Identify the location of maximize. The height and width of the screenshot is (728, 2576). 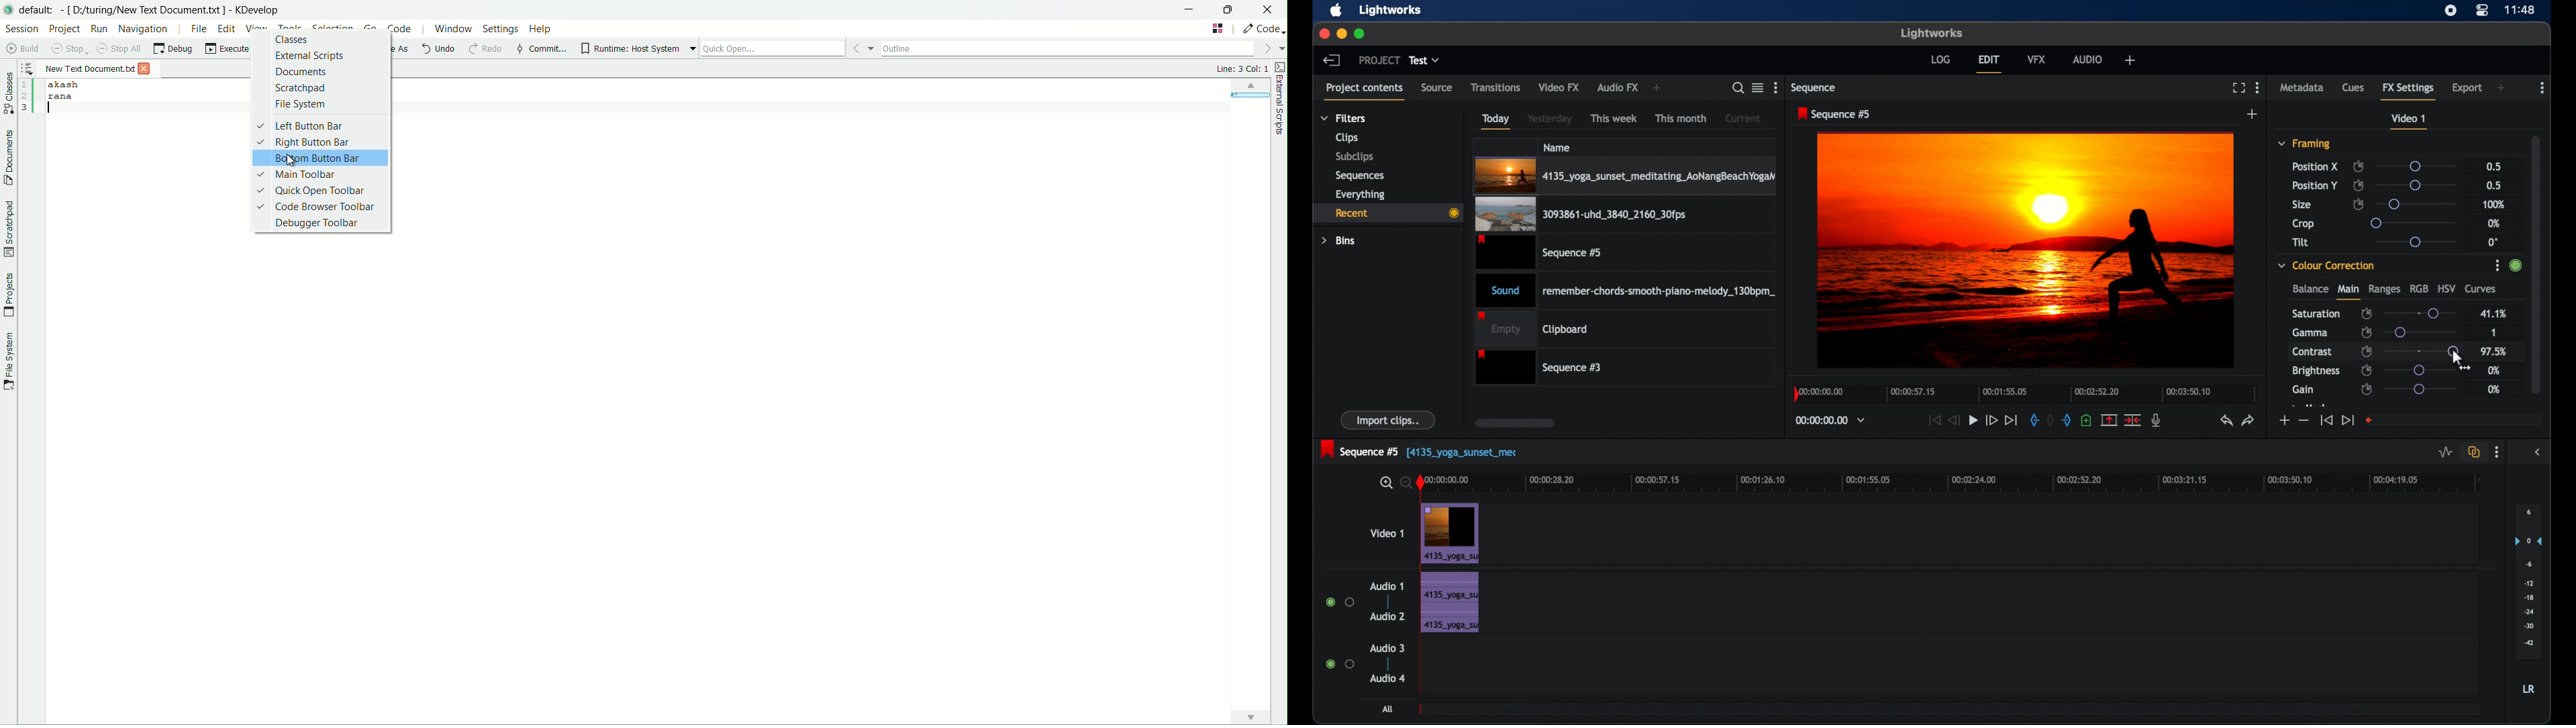
(1360, 34).